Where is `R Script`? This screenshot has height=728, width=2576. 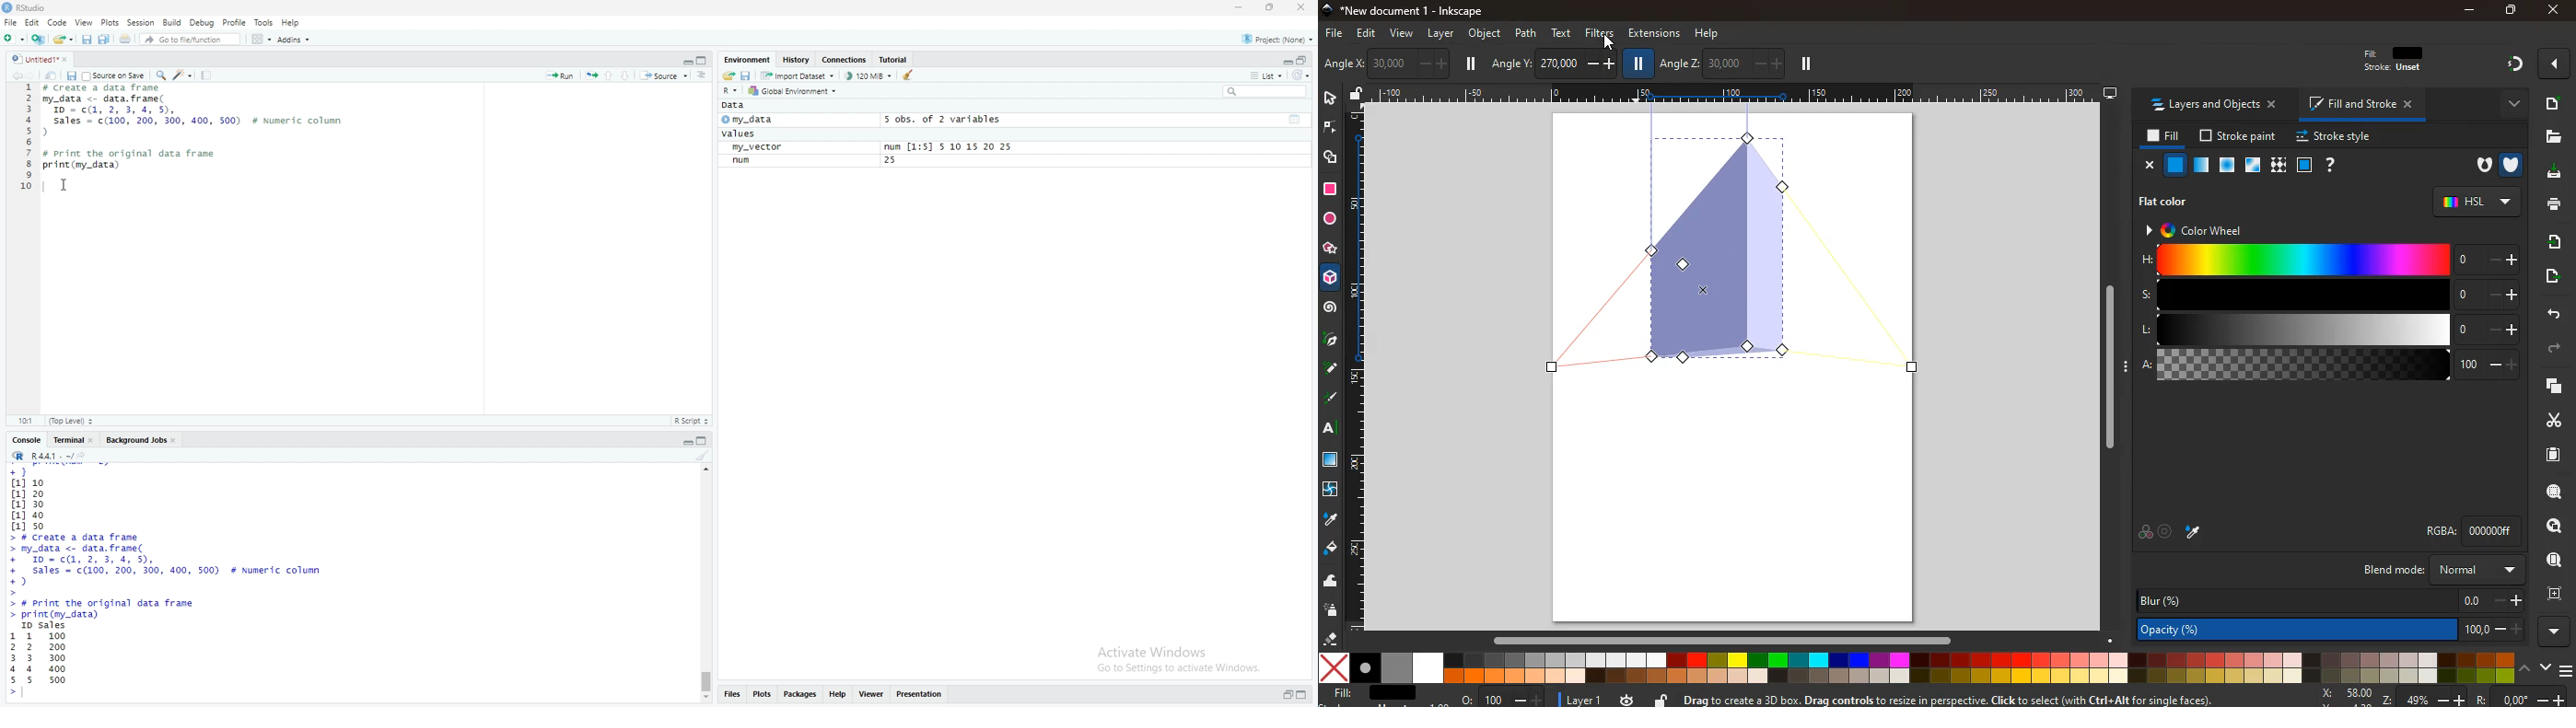
R Script is located at coordinates (696, 421).